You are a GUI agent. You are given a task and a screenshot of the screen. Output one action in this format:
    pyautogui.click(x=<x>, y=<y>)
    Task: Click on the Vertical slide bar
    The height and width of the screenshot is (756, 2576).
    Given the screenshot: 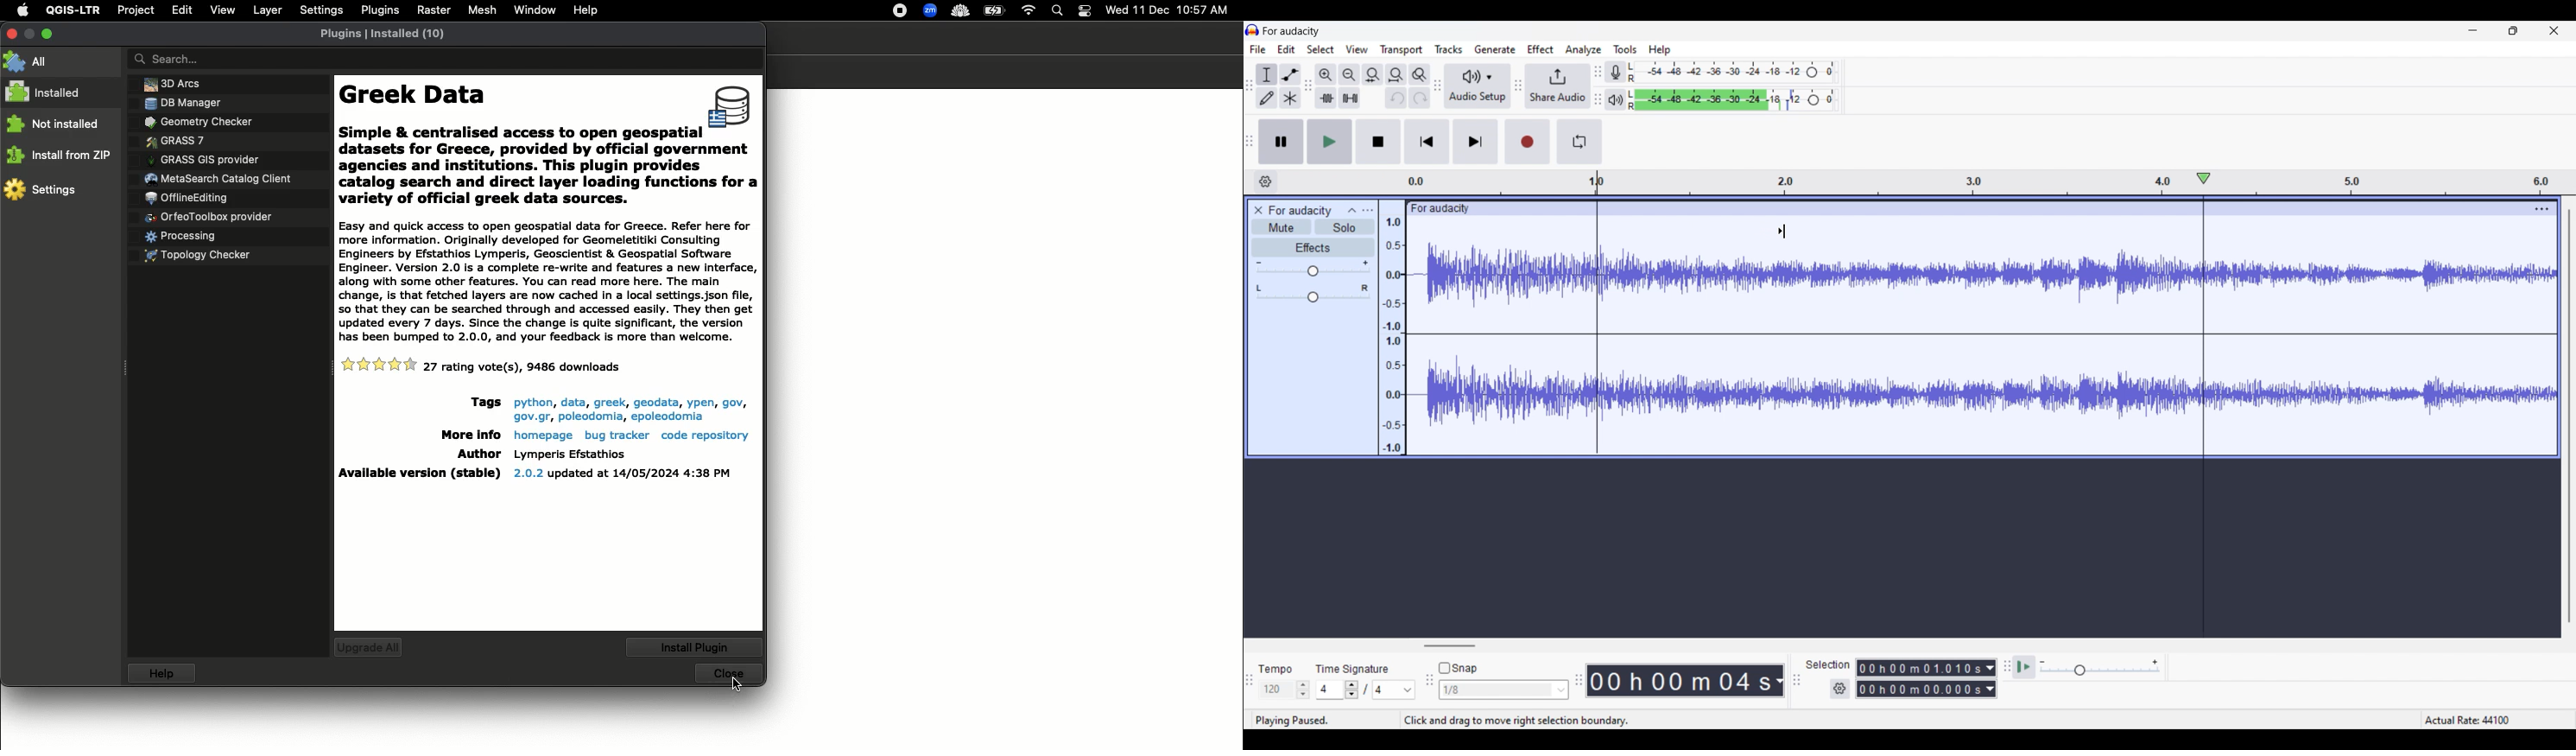 What is the action you would take?
    pyautogui.click(x=2569, y=415)
    